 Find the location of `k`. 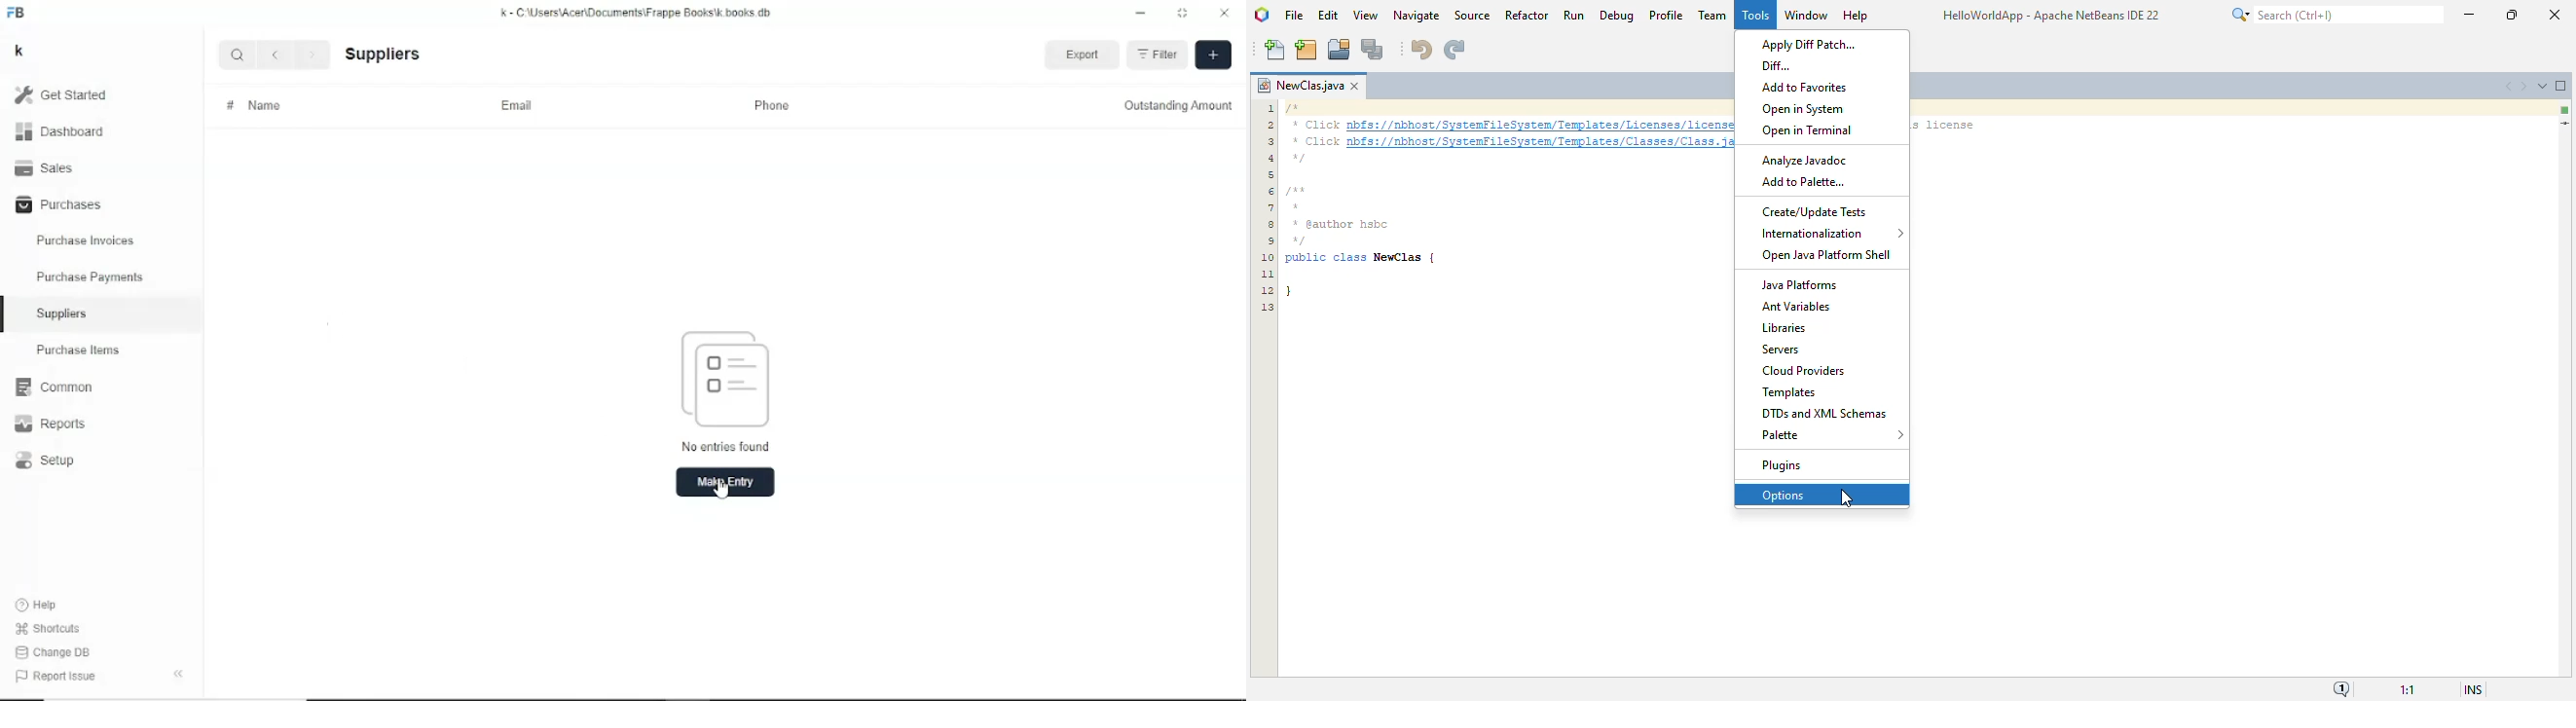

k is located at coordinates (18, 51).